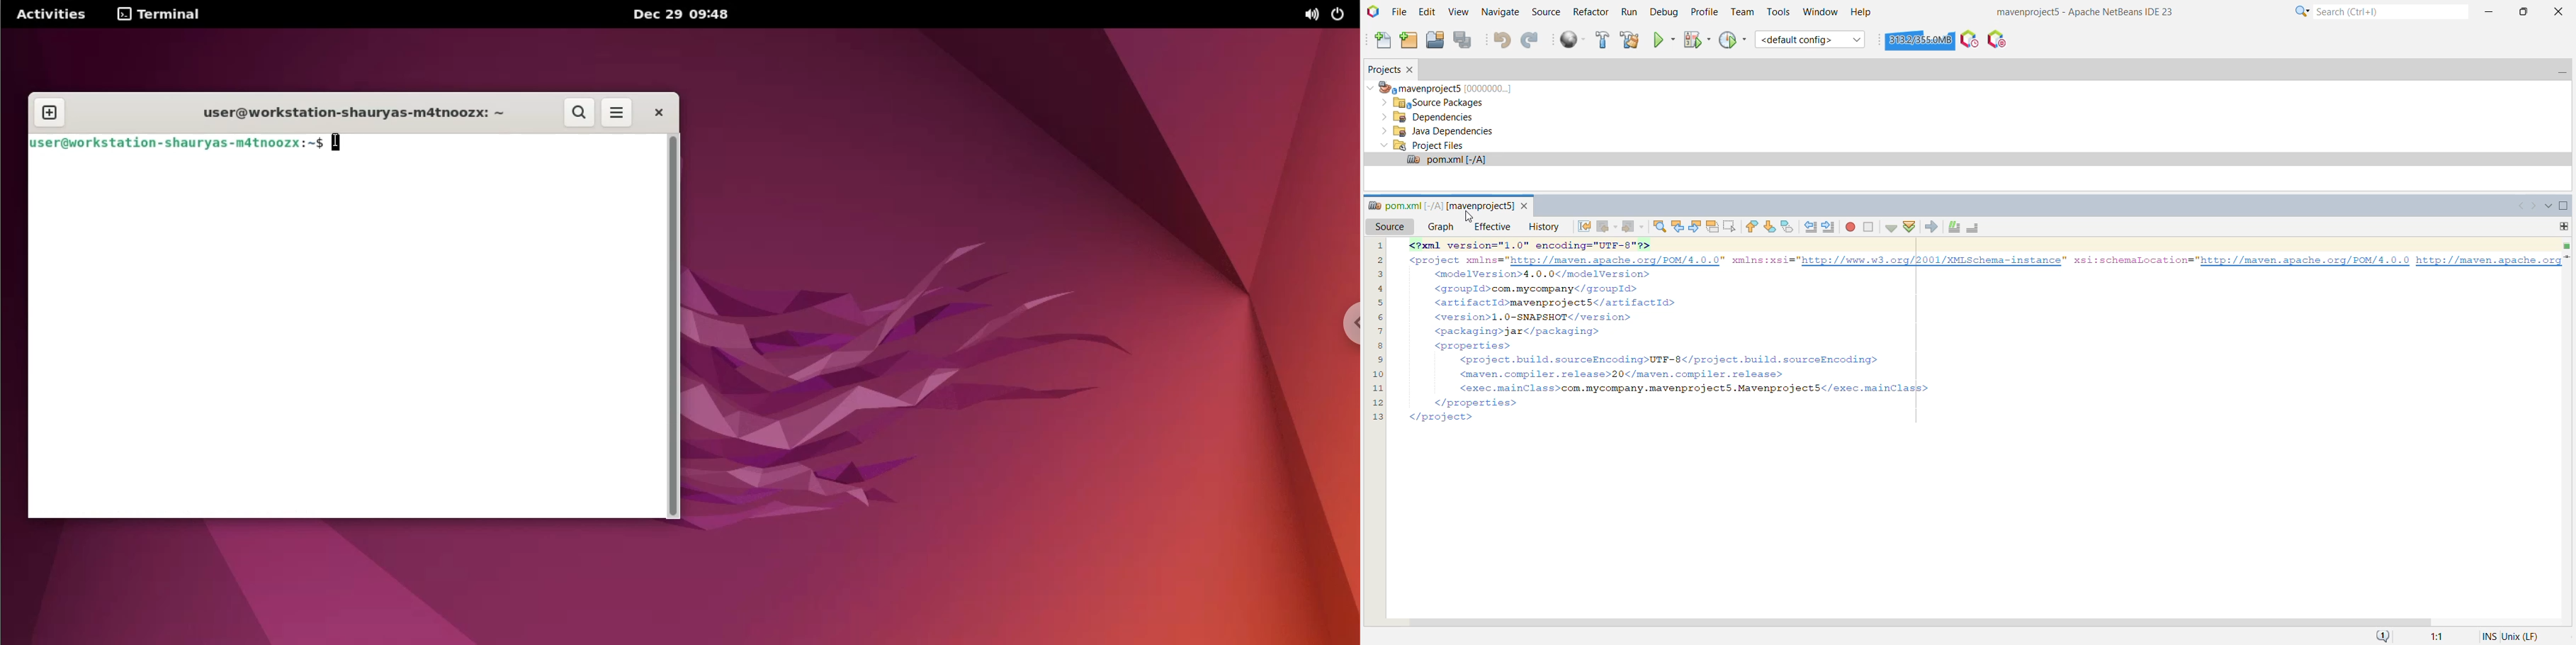  I want to click on close, so click(657, 112).